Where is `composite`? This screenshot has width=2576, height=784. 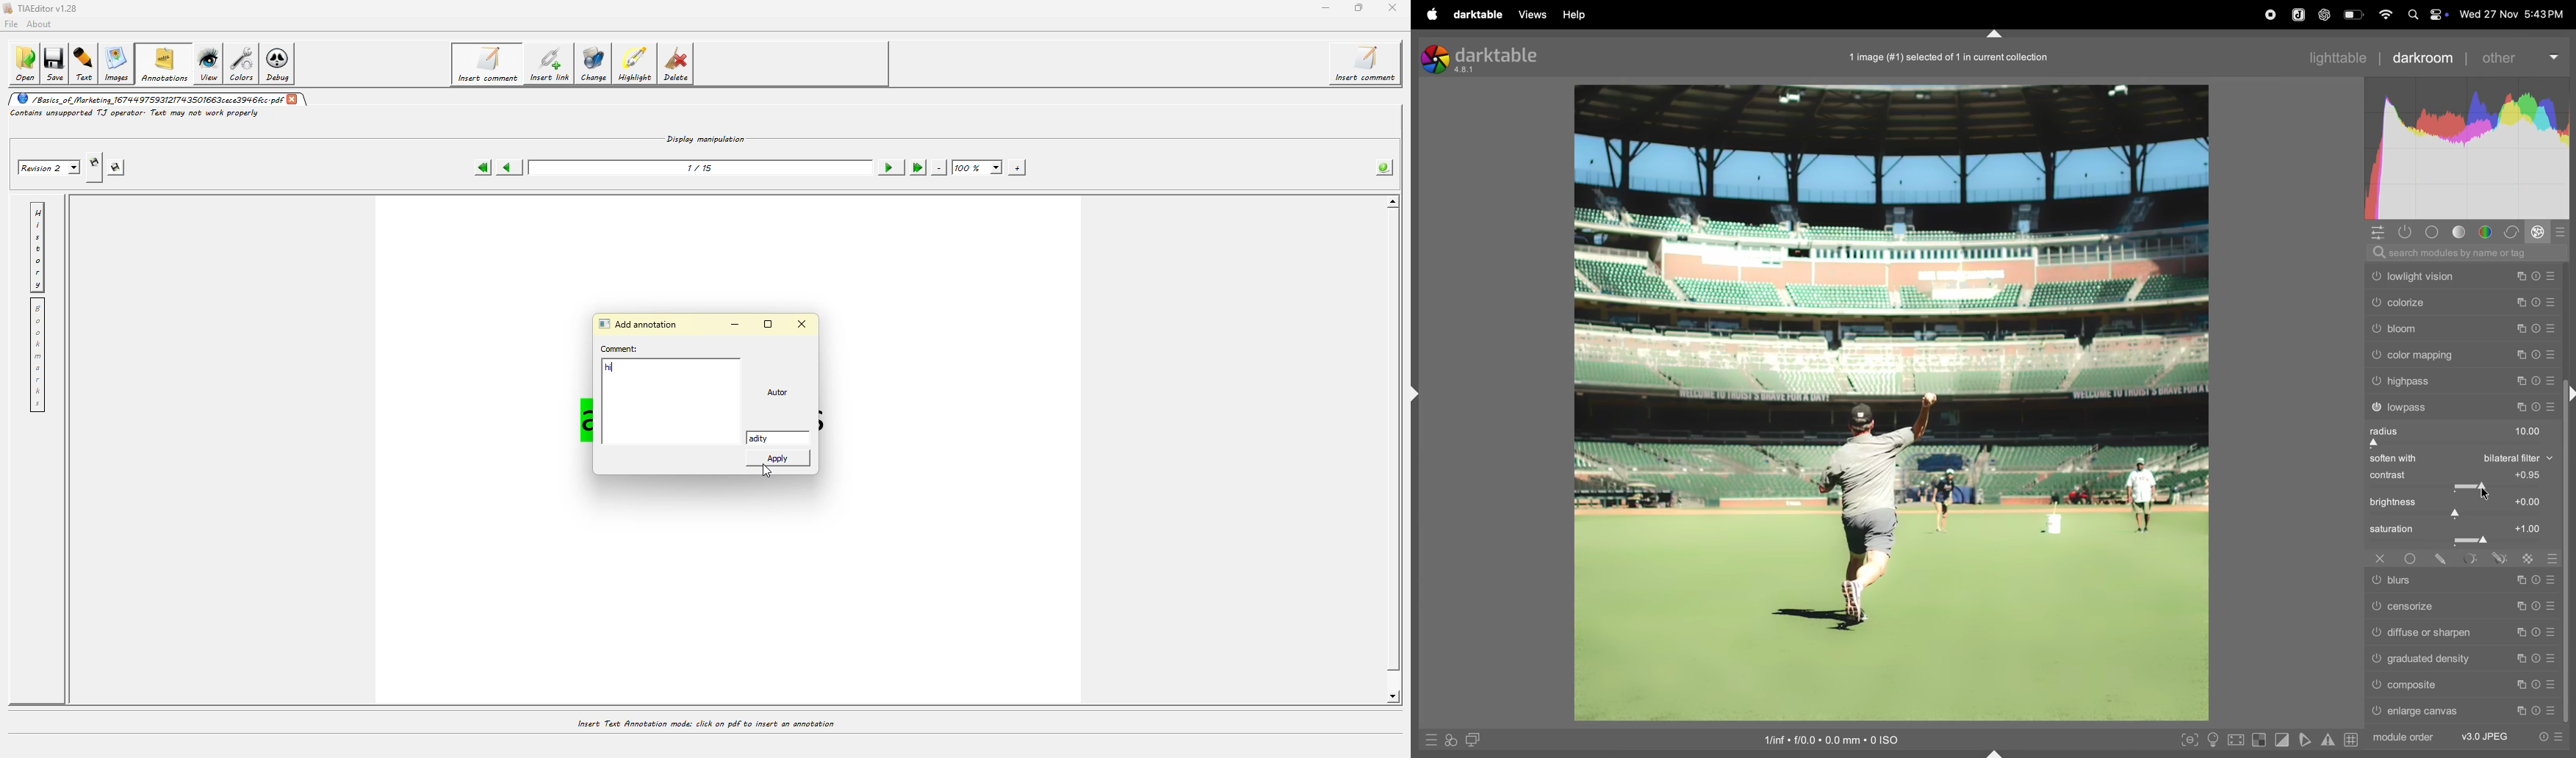 composite is located at coordinates (2465, 685).